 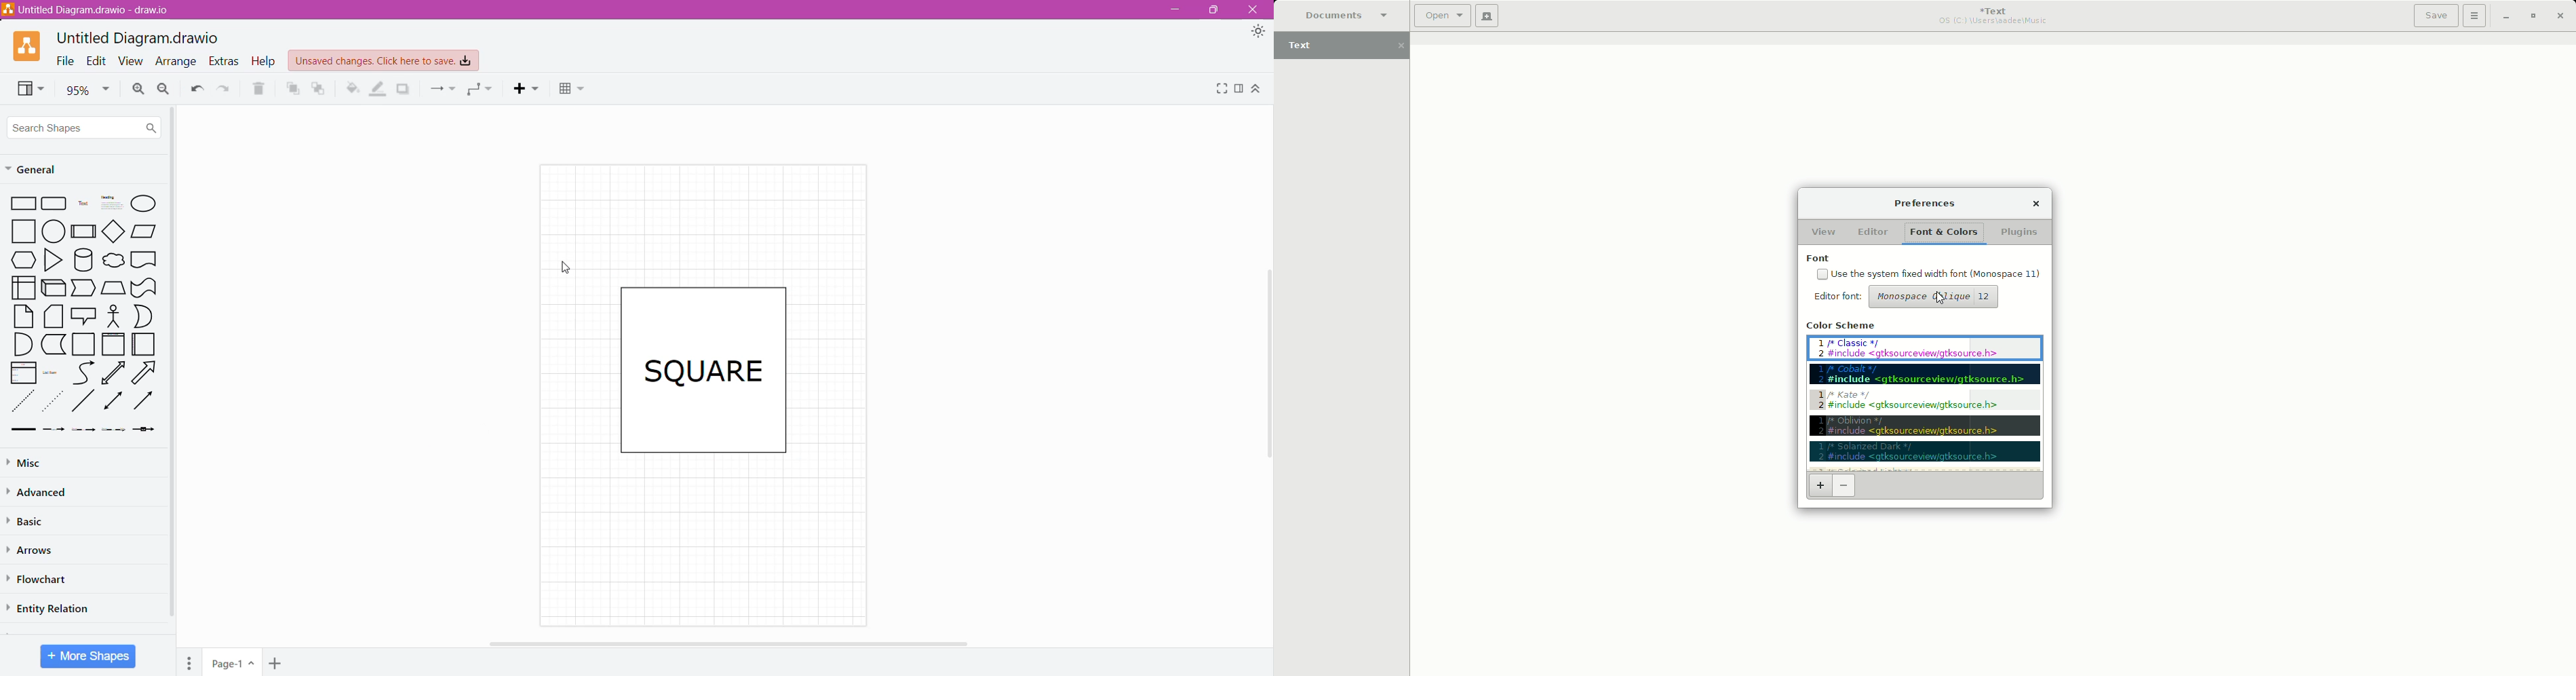 I want to click on Monospace, so click(x=1936, y=298).